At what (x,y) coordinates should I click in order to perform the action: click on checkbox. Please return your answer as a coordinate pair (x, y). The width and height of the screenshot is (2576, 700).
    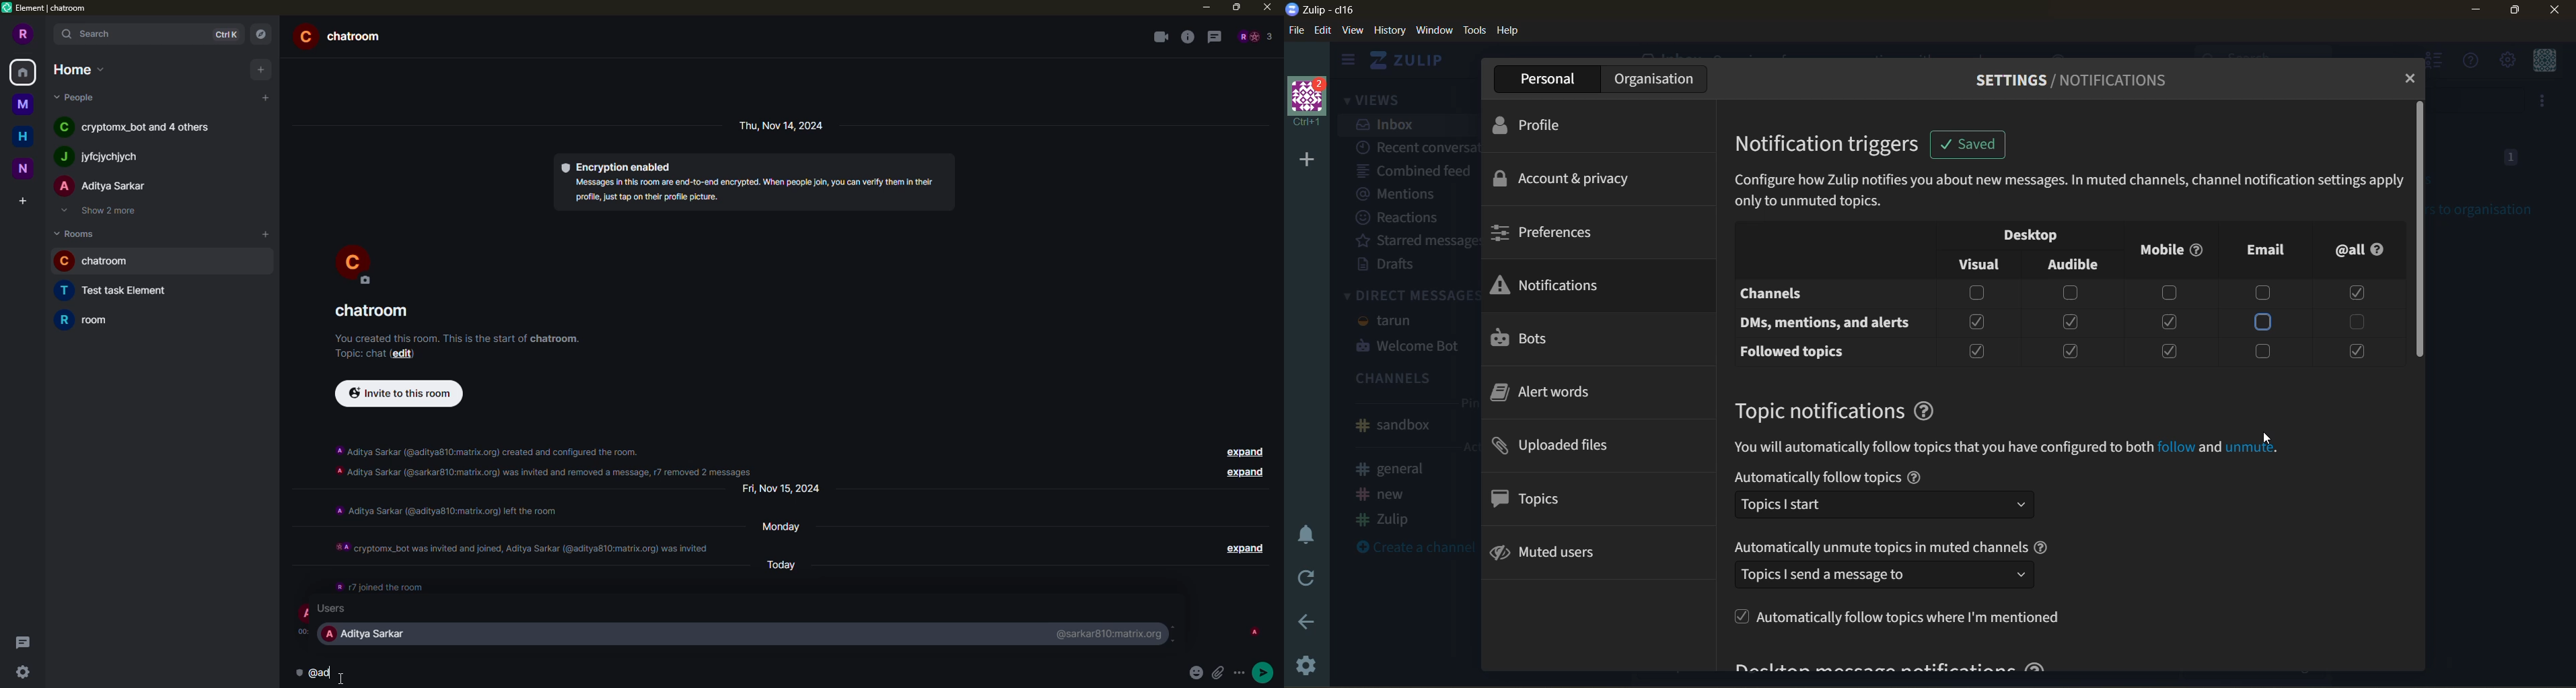
    Looking at the image, I should click on (2168, 322).